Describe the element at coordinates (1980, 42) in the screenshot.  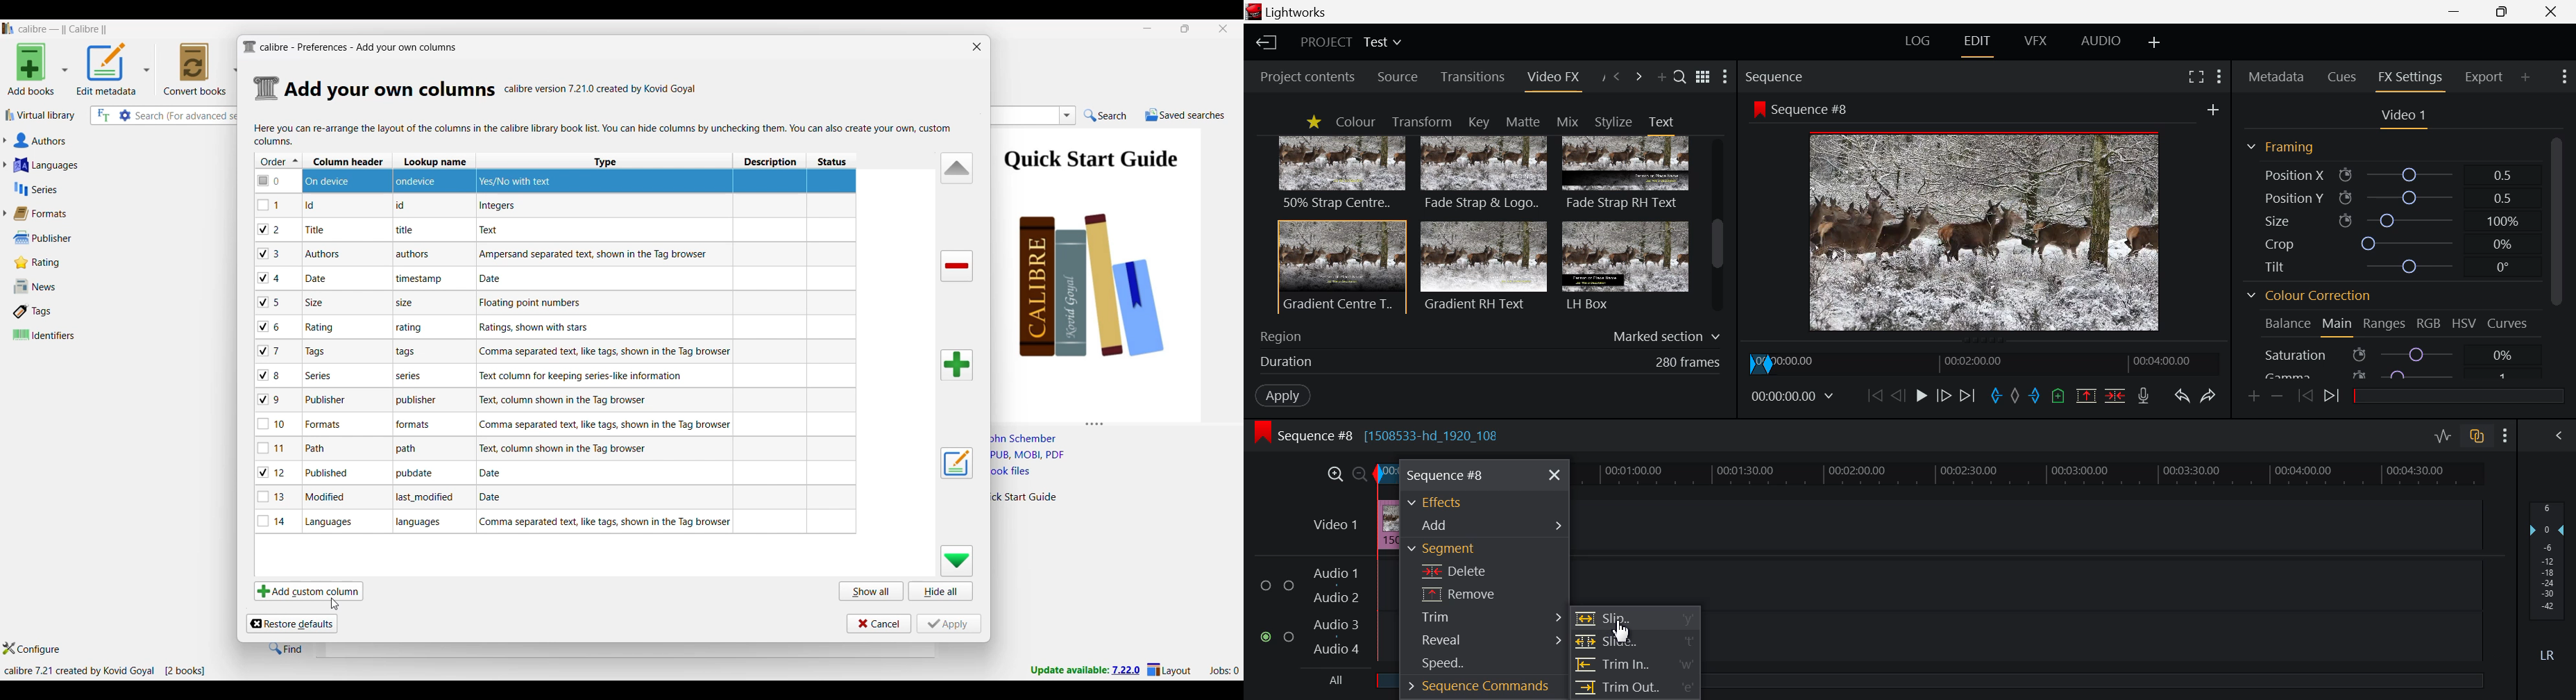
I see `EDIT Layout` at that location.